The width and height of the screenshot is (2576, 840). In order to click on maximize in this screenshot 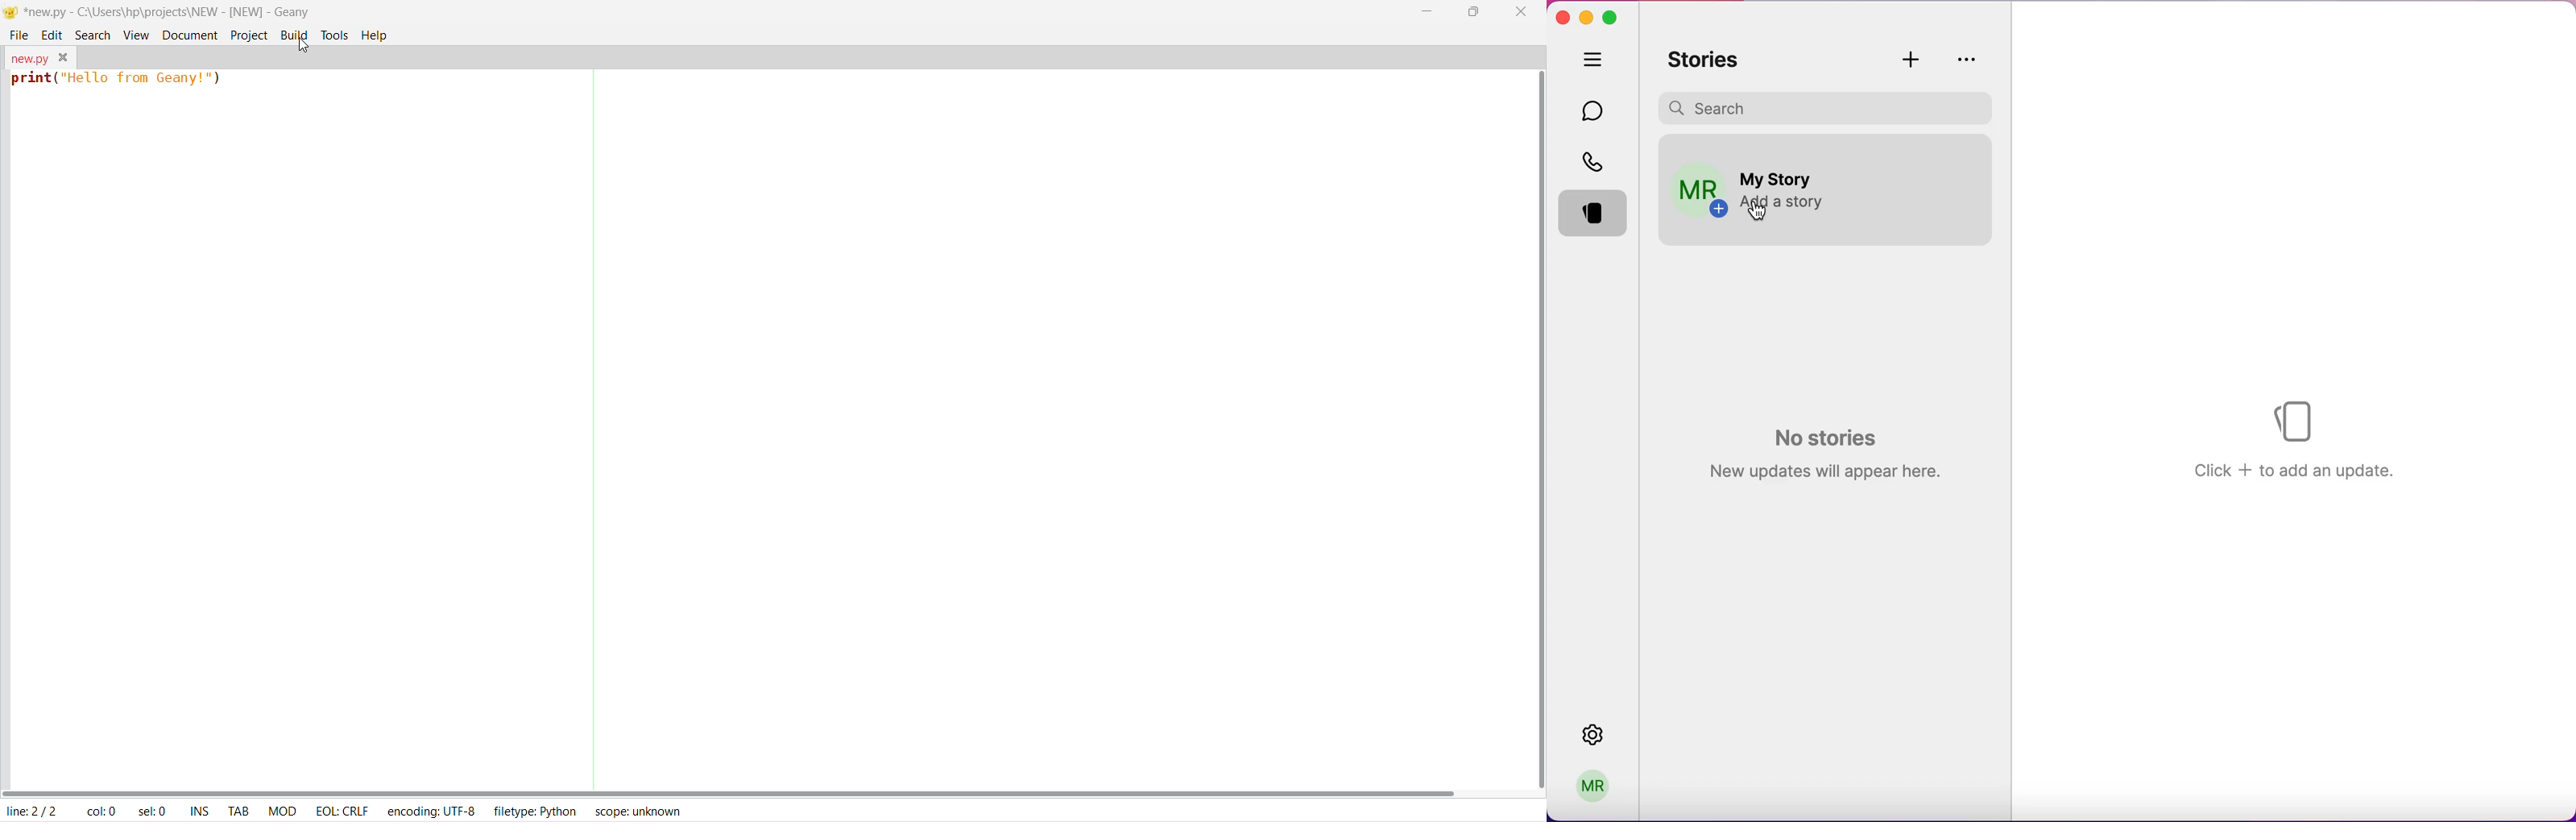, I will do `click(1476, 10)`.